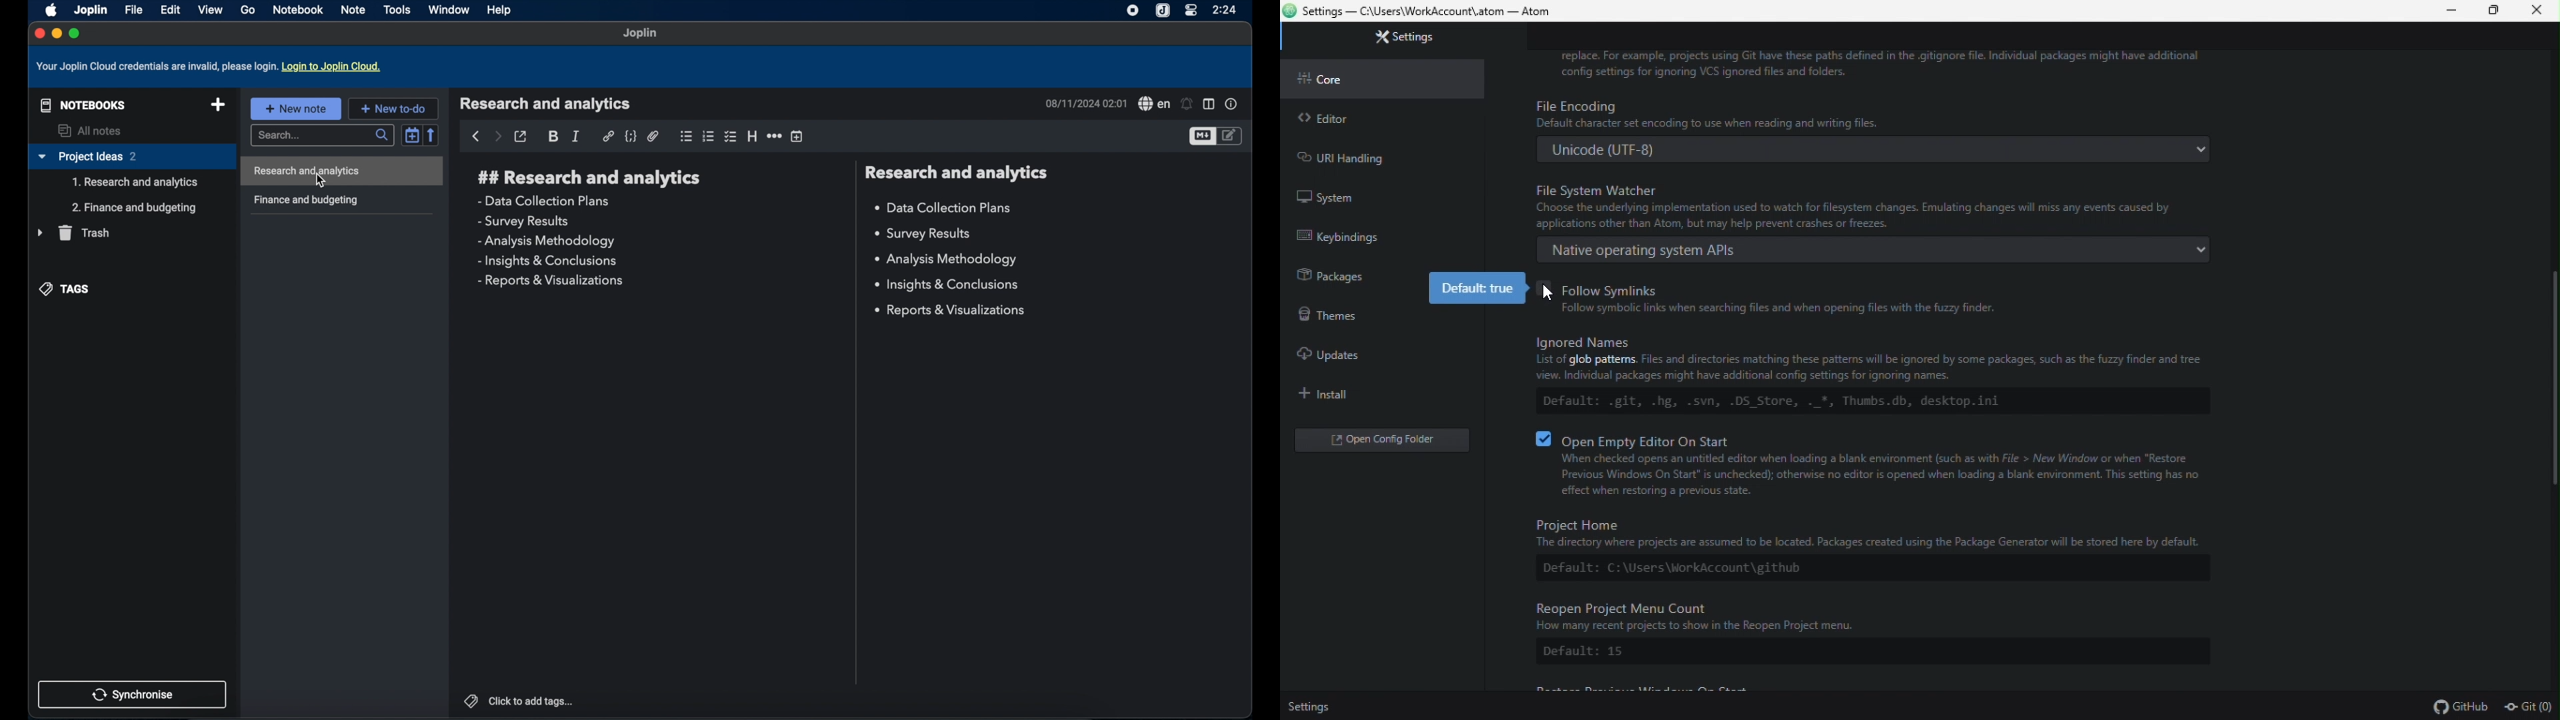 The image size is (2576, 728). What do you see at coordinates (1226, 9) in the screenshot?
I see `2:24` at bounding box center [1226, 9].